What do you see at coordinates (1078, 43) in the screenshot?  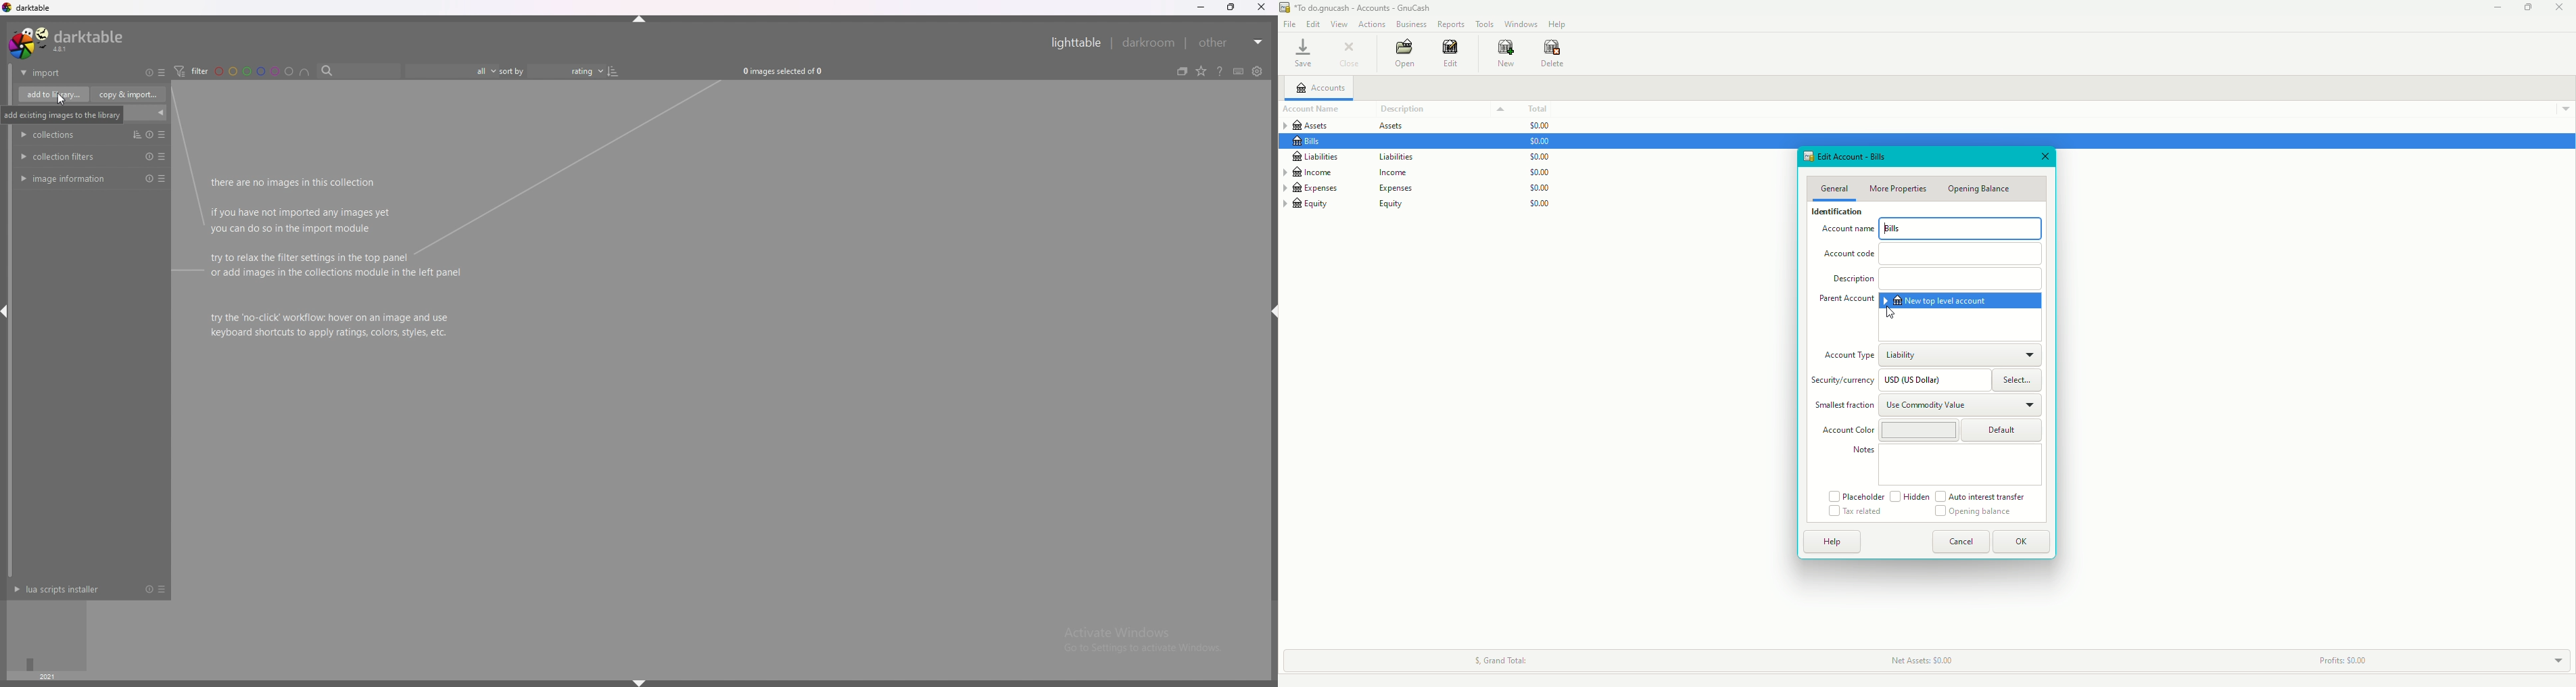 I see `lighttable` at bounding box center [1078, 43].